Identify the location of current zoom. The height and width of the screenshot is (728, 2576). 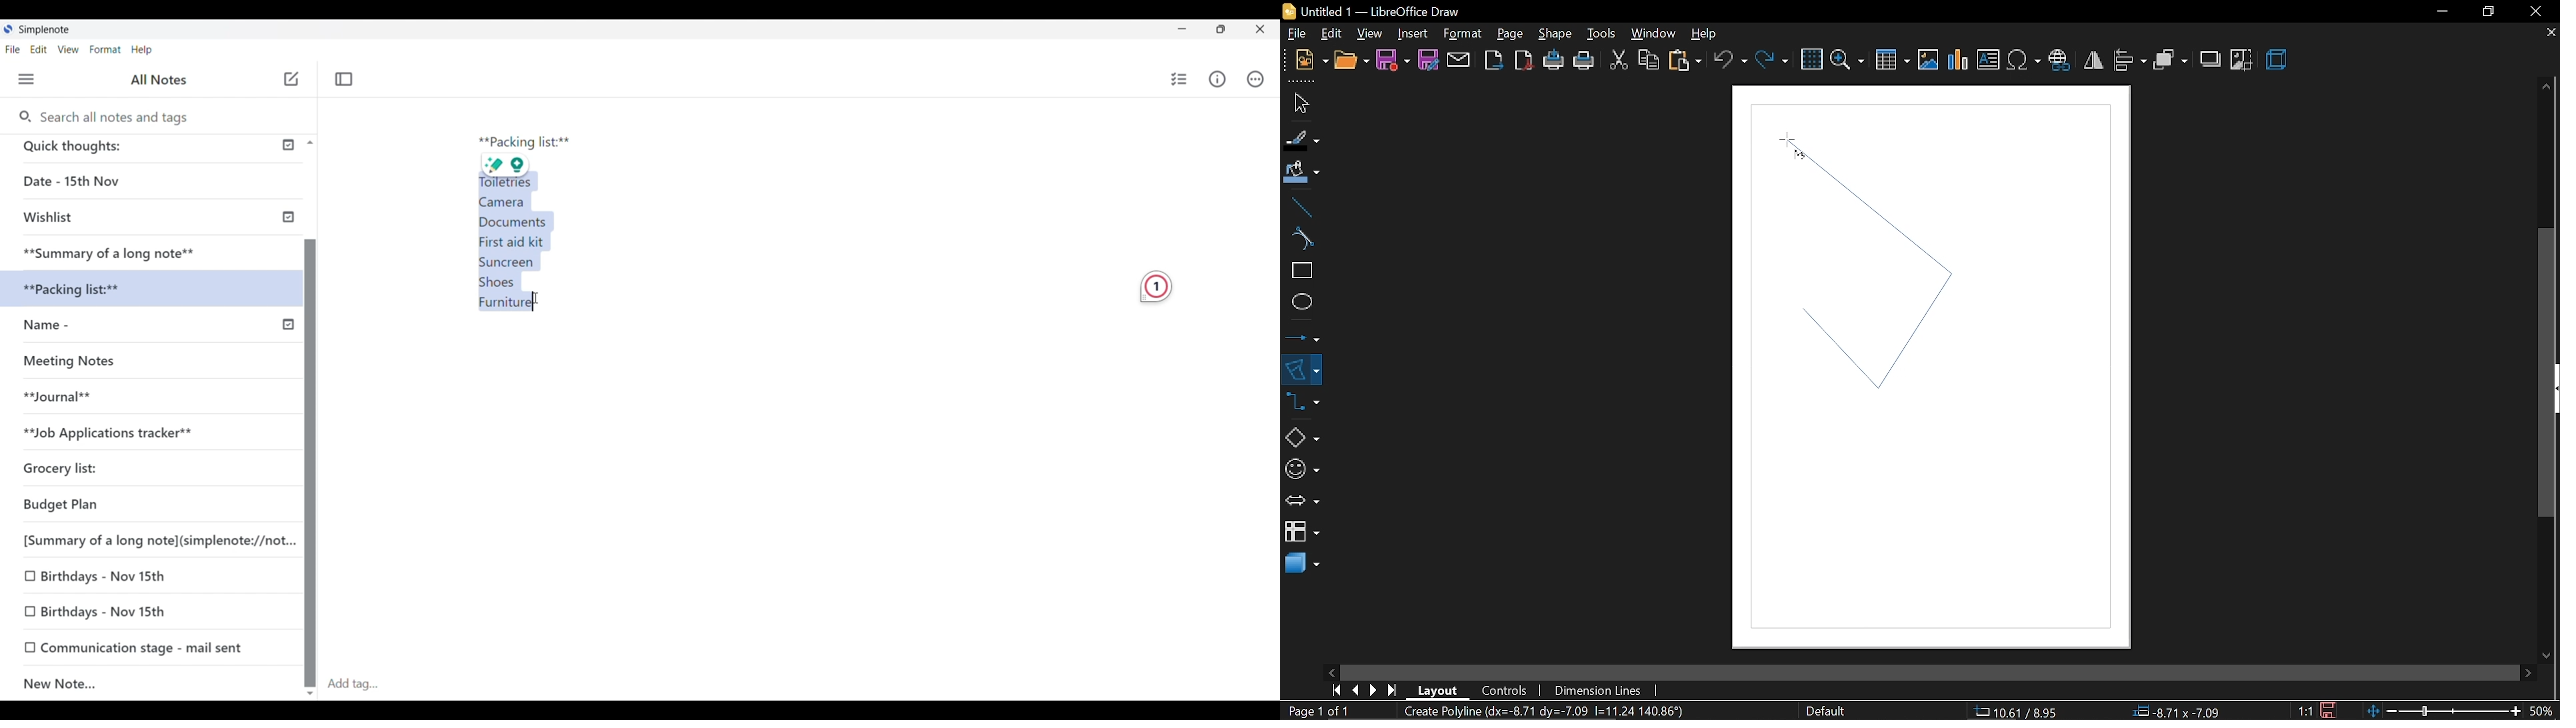
(2542, 711).